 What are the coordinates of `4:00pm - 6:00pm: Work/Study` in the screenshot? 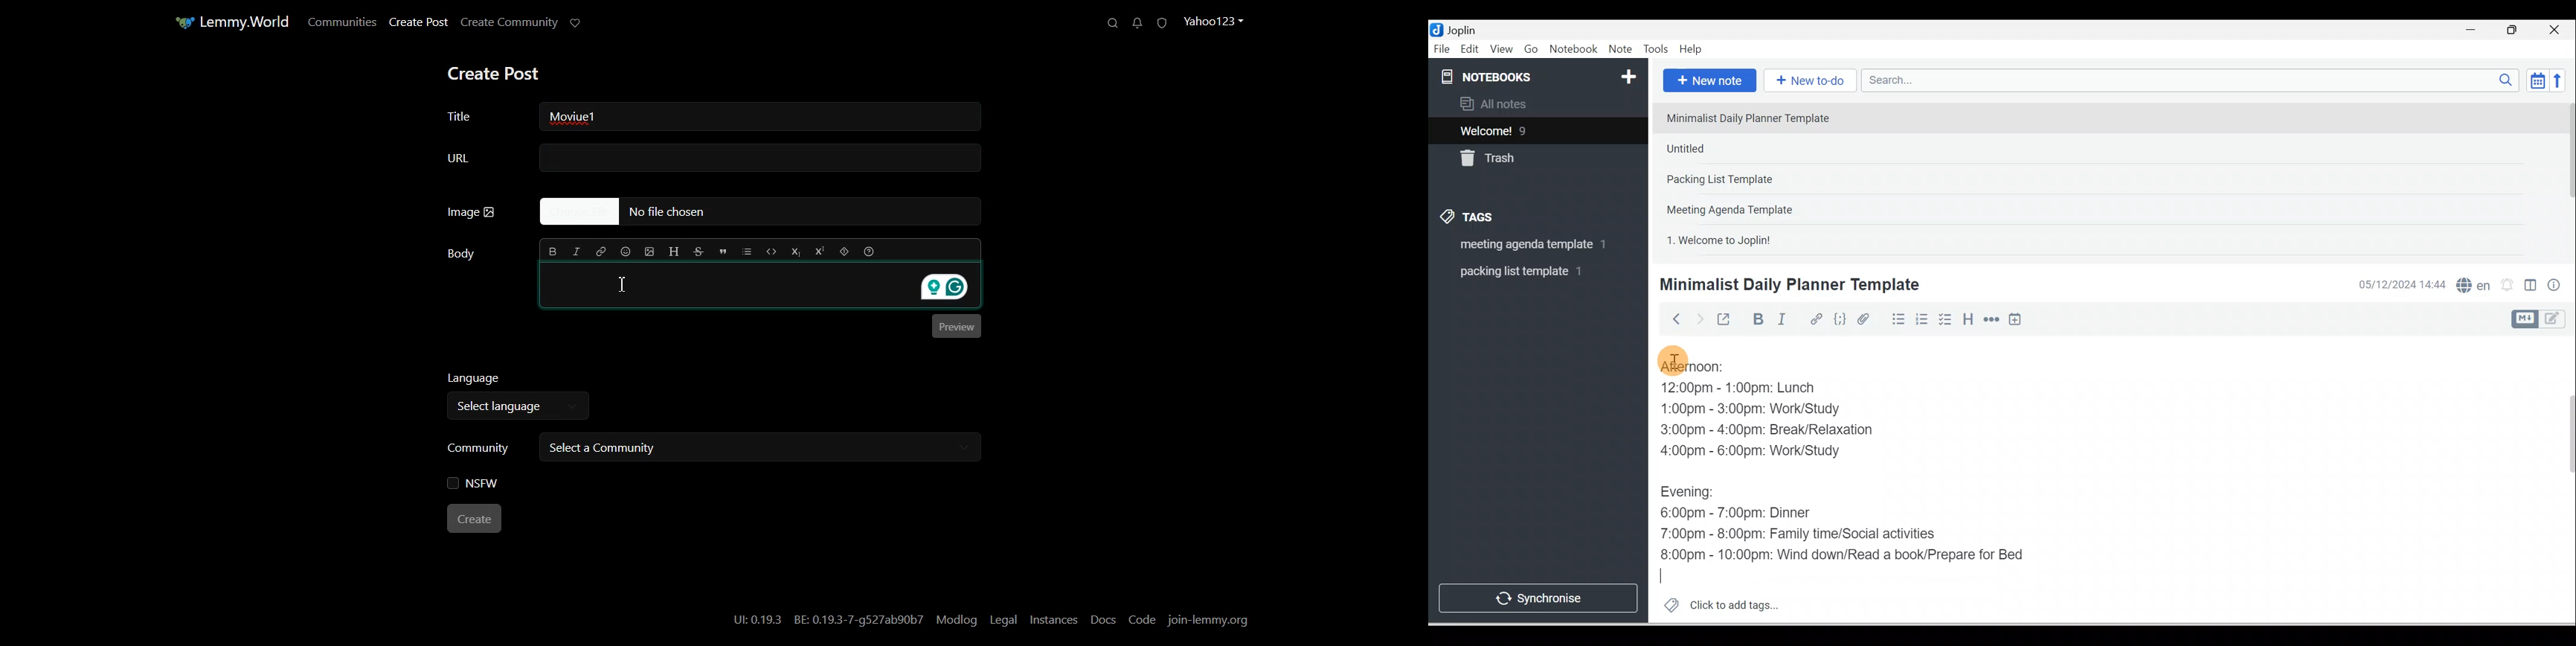 It's located at (1755, 451).